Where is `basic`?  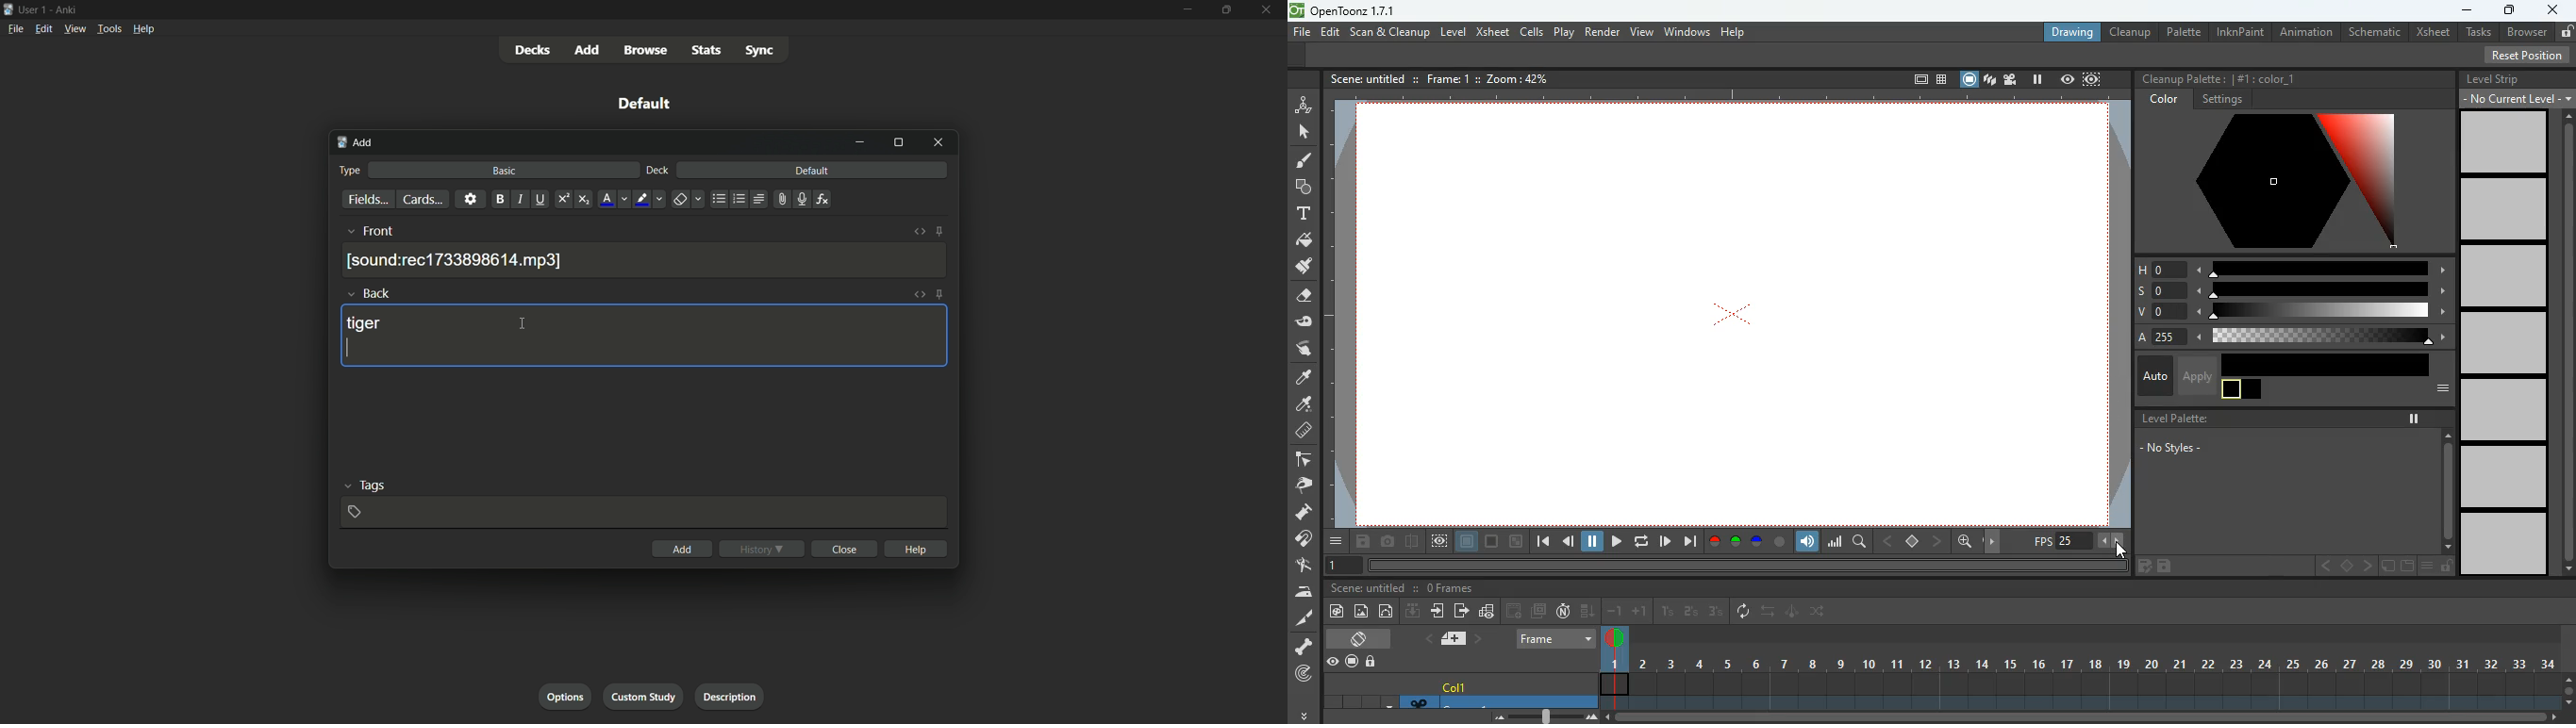 basic is located at coordinates (504, 171).